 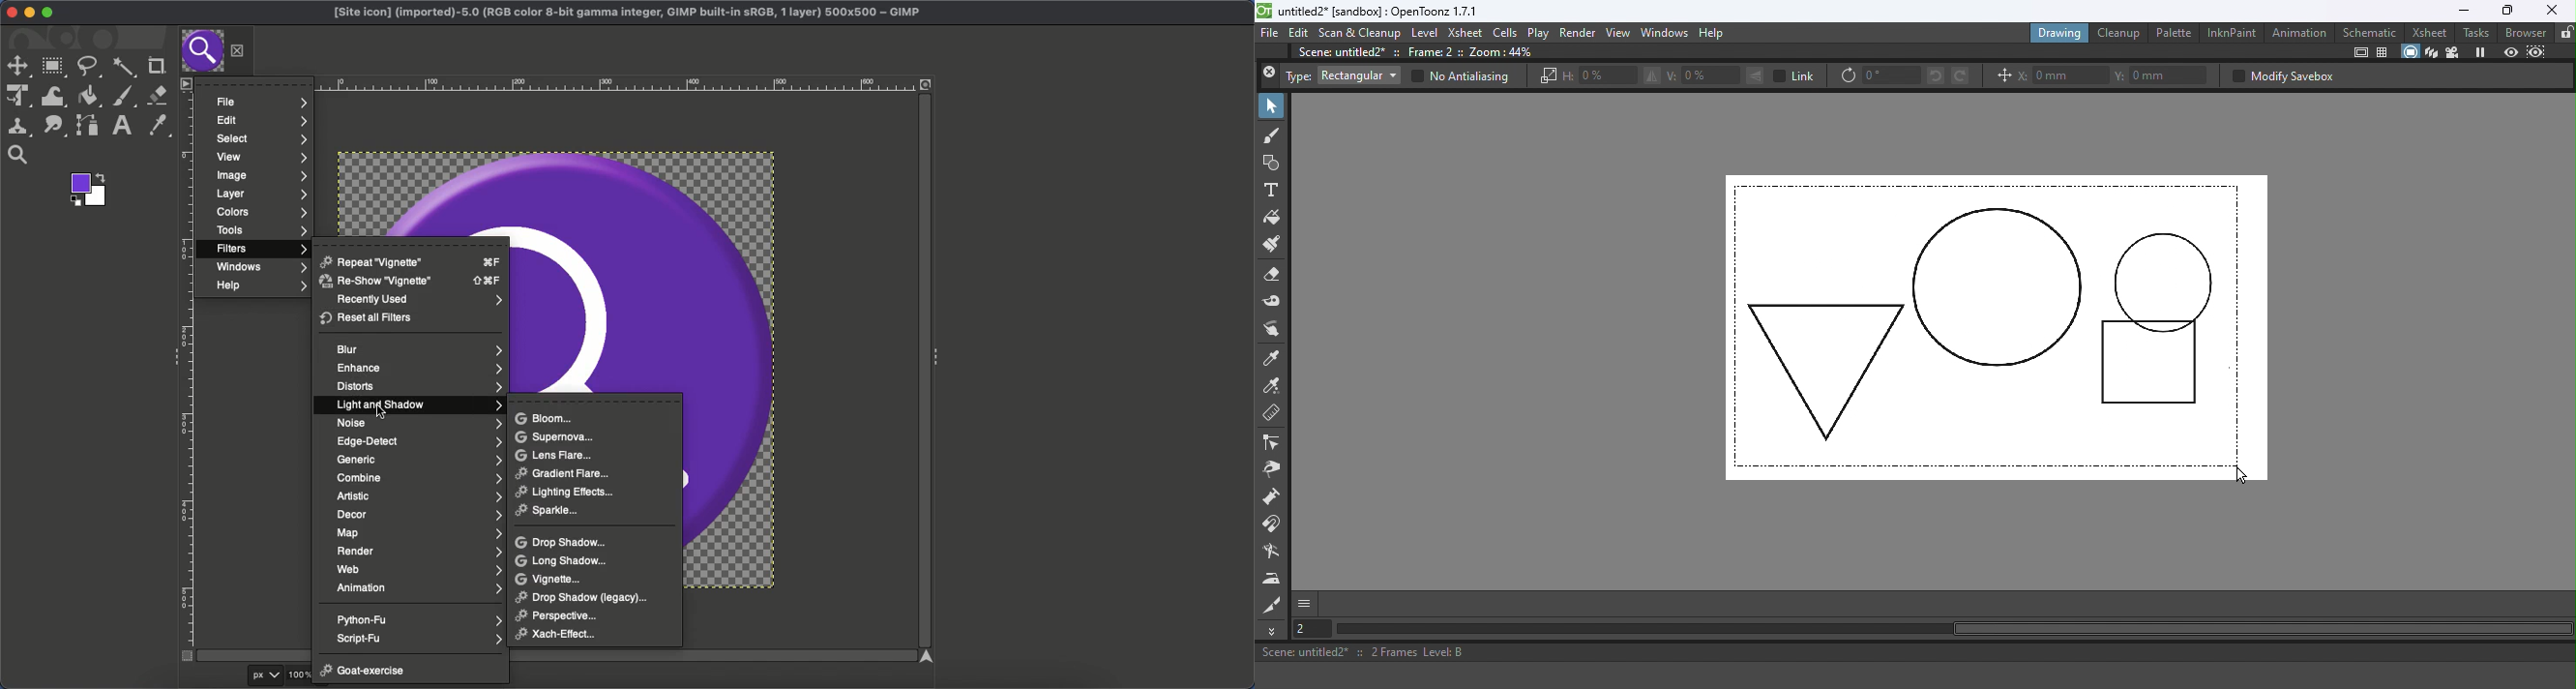 What do you see at coordinates (17, 97) in the screenshot?
I see `Unified transformation` at bounding box center [17, 97].